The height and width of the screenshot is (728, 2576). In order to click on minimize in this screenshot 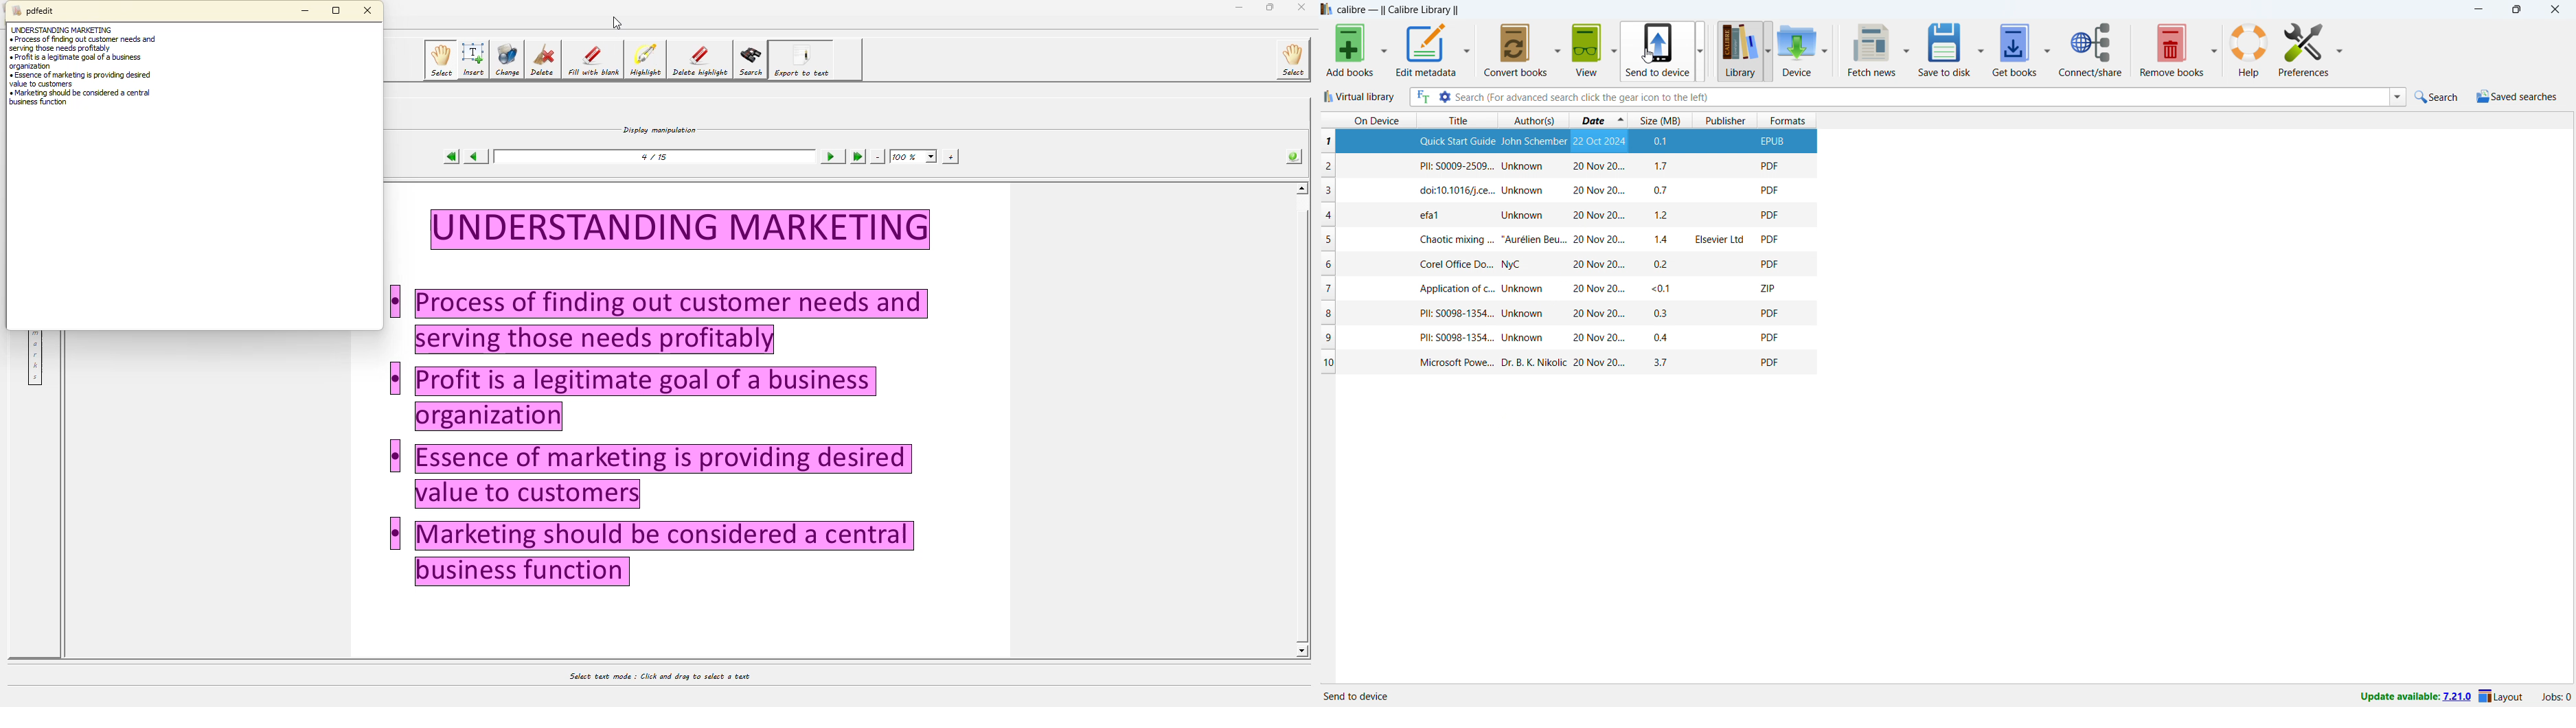, I will do `click(2478, 10)`.